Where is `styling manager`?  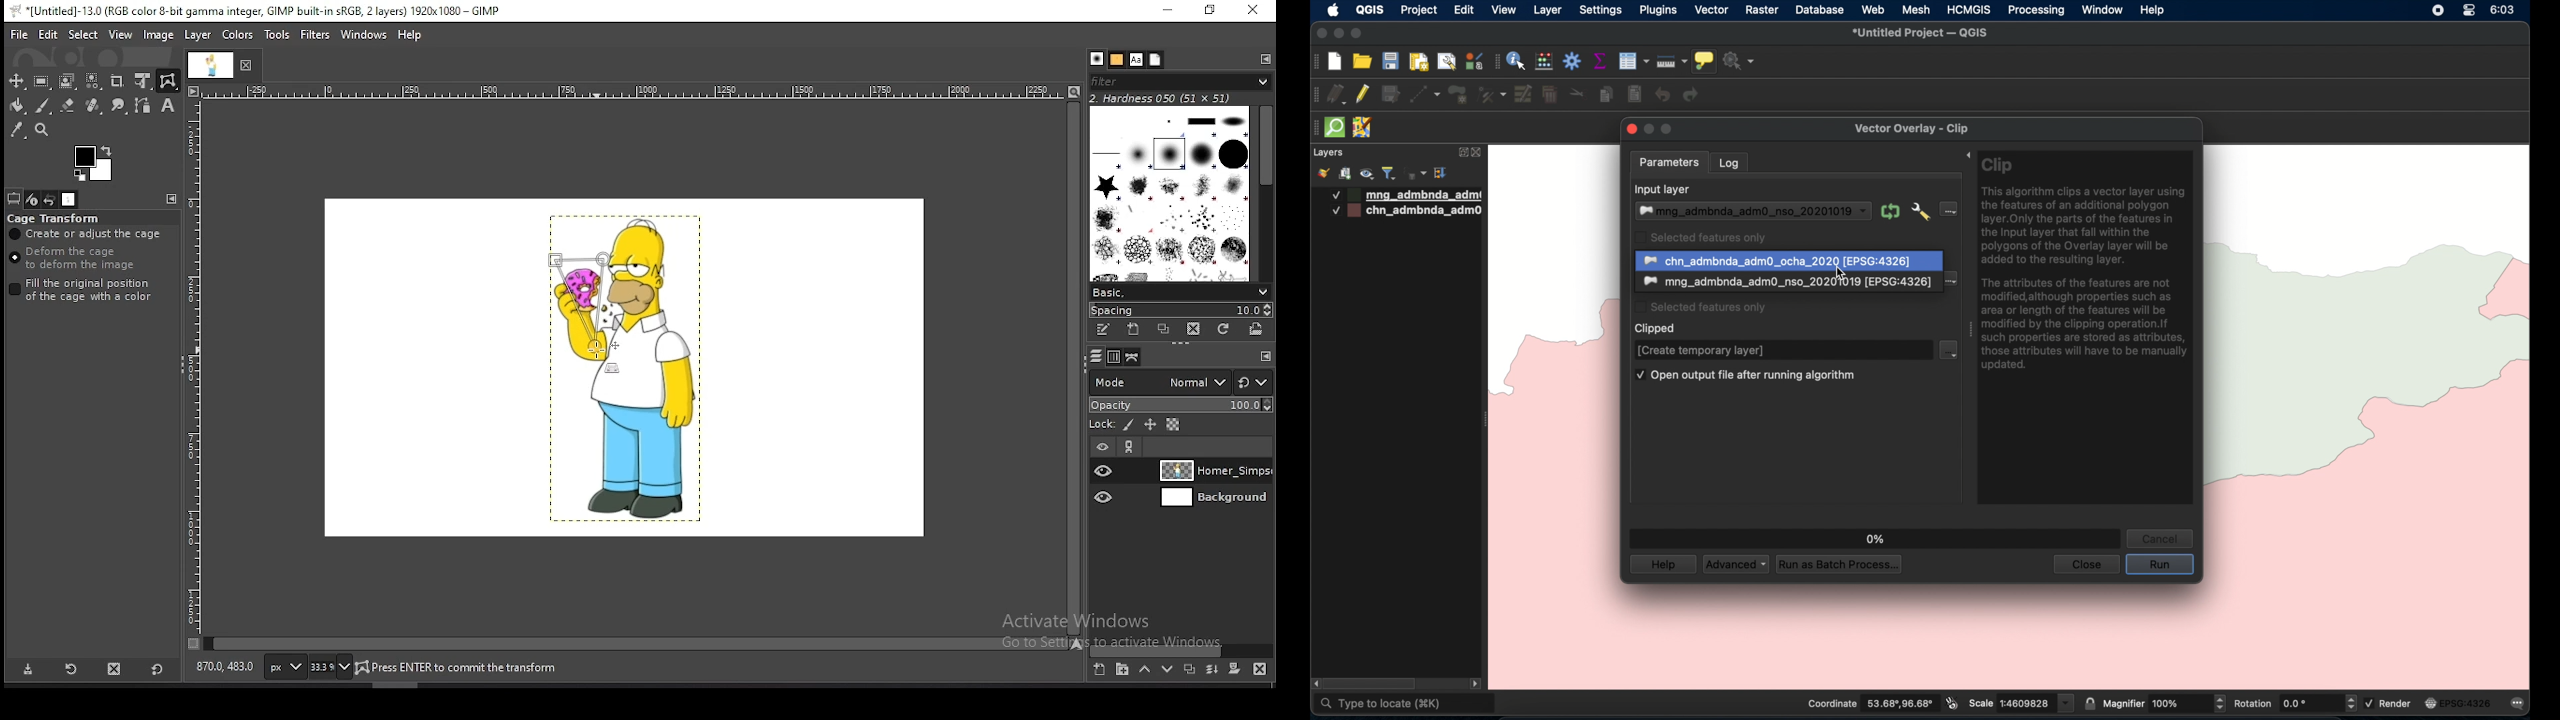 styling manager is located at coordinates (1473, 61).